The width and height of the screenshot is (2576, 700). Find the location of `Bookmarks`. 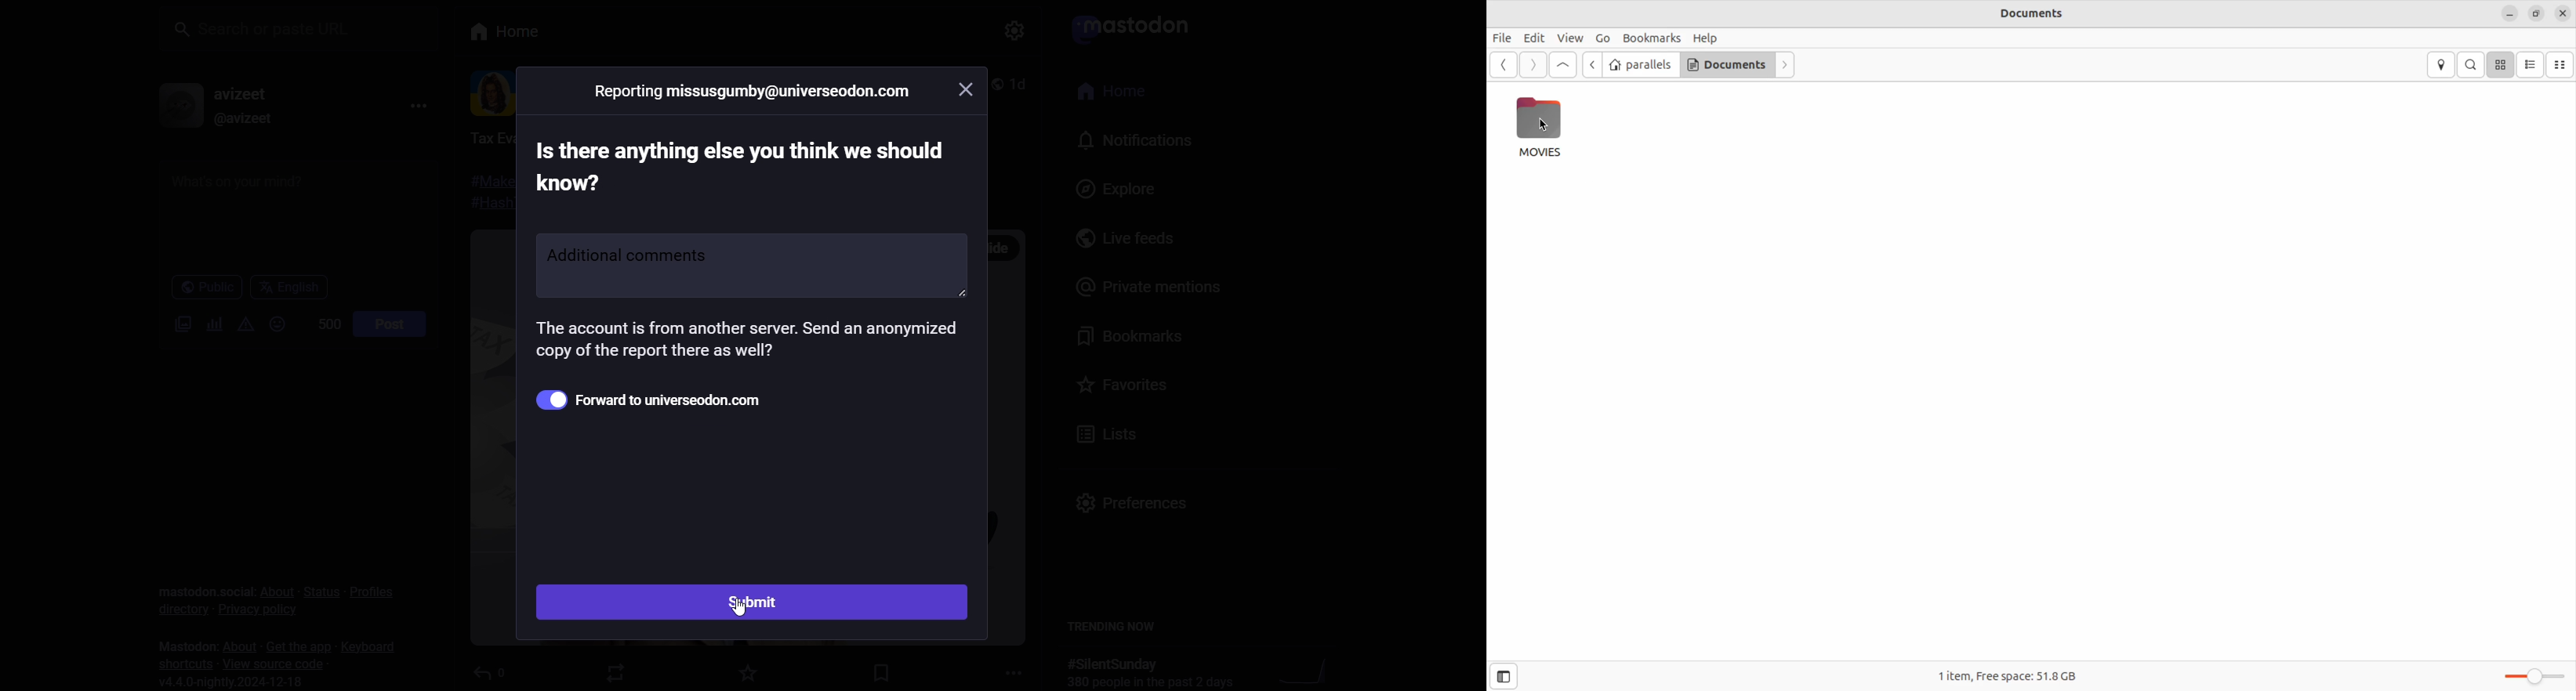

Bookmarks is located at coordinates (1651, 36).